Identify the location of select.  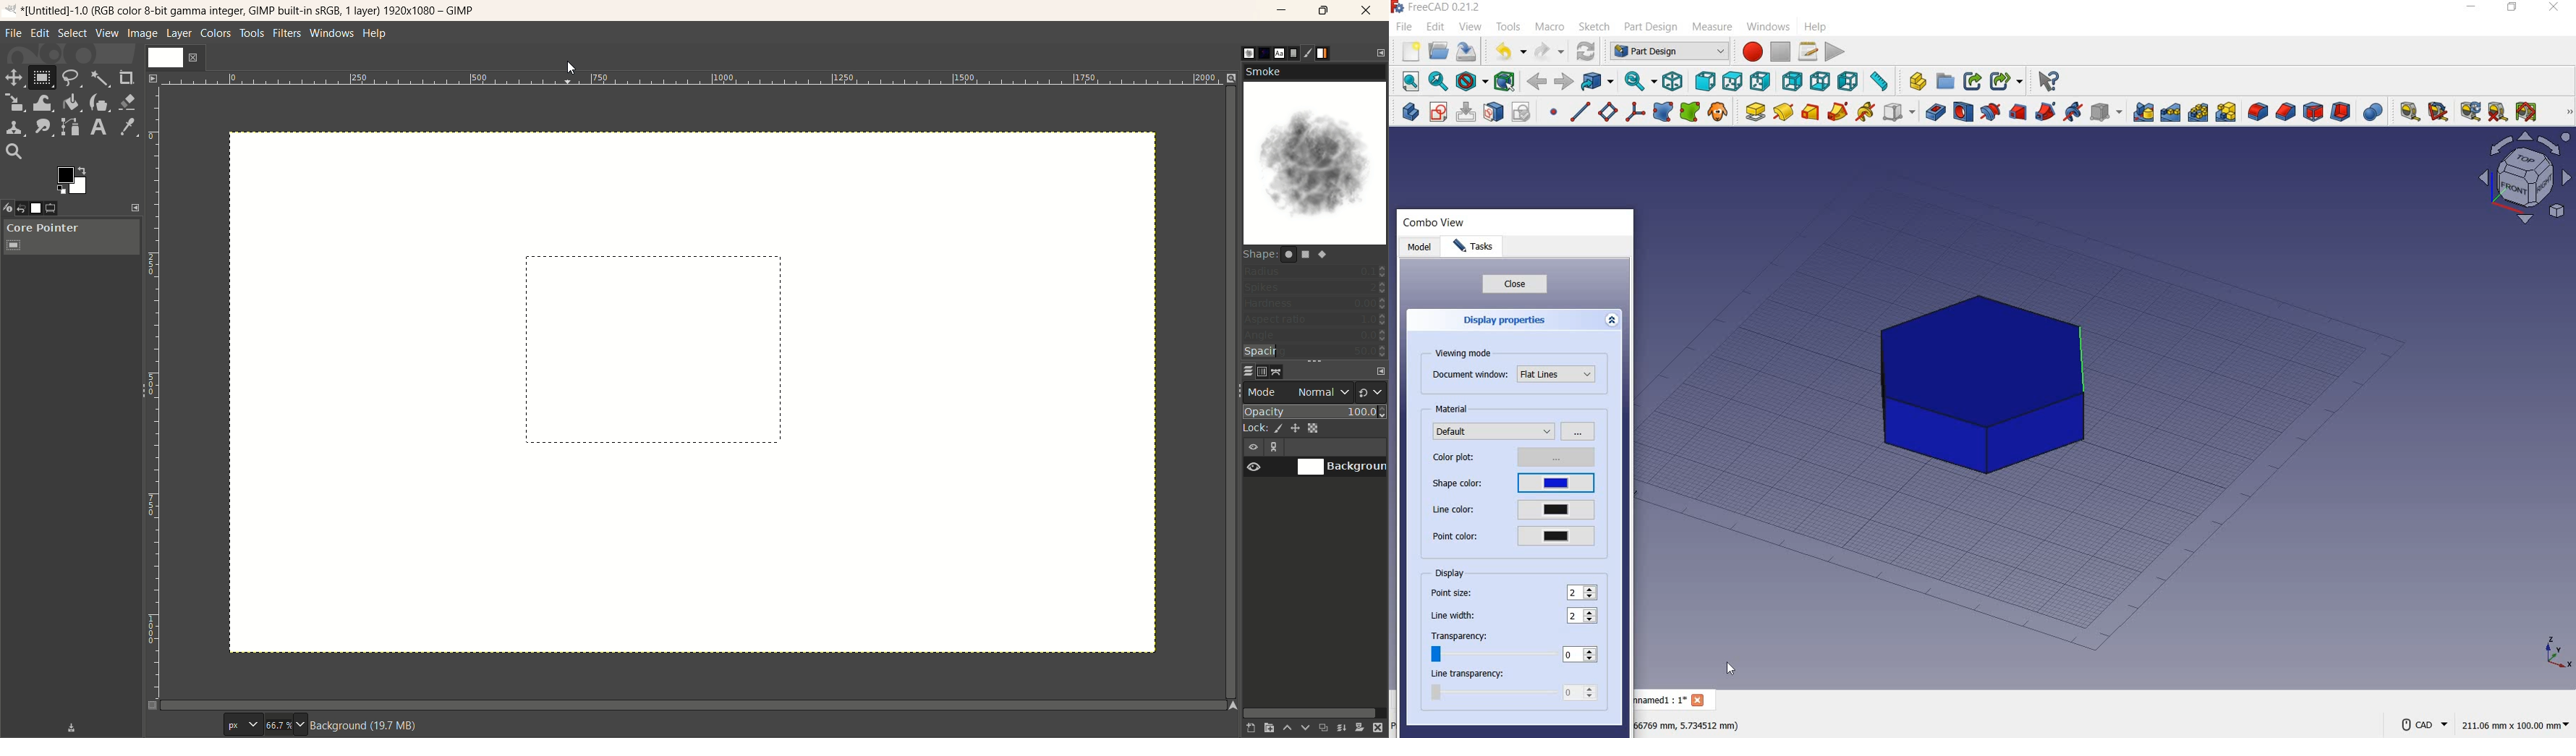
(73, 33).